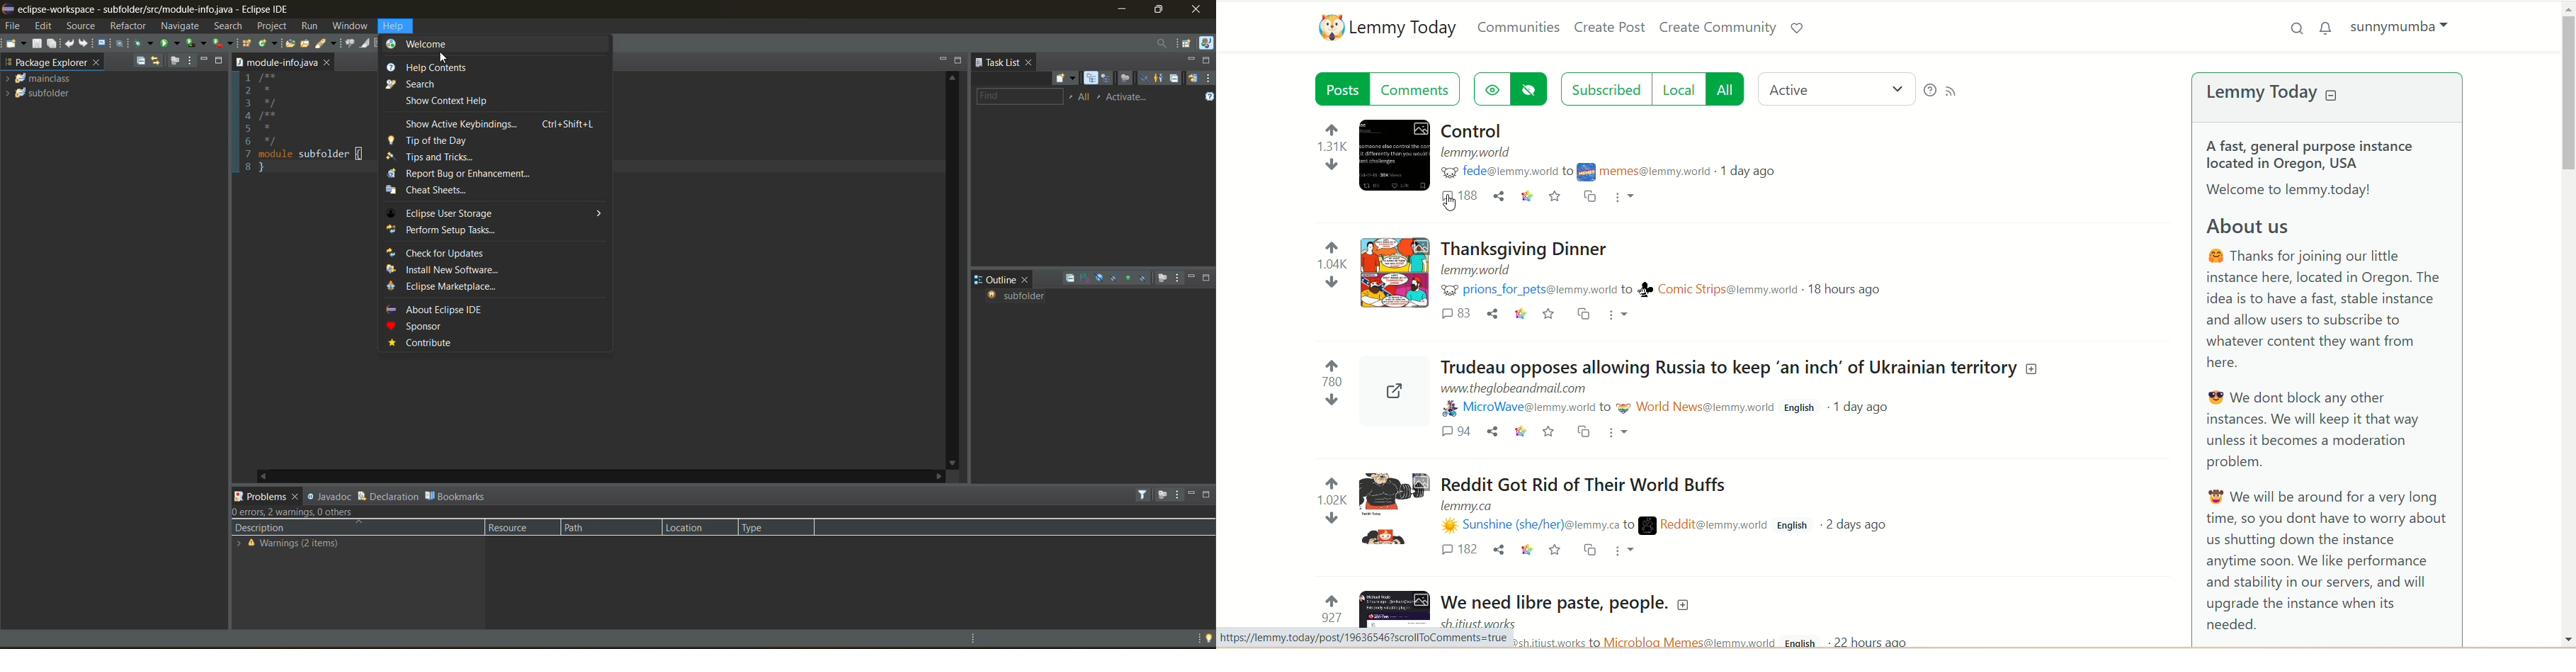 The width and height of the screenshot is (2576, 672). Describe the element at coordinates (1718, 28) in the screenshot. I see `create community` at that location.